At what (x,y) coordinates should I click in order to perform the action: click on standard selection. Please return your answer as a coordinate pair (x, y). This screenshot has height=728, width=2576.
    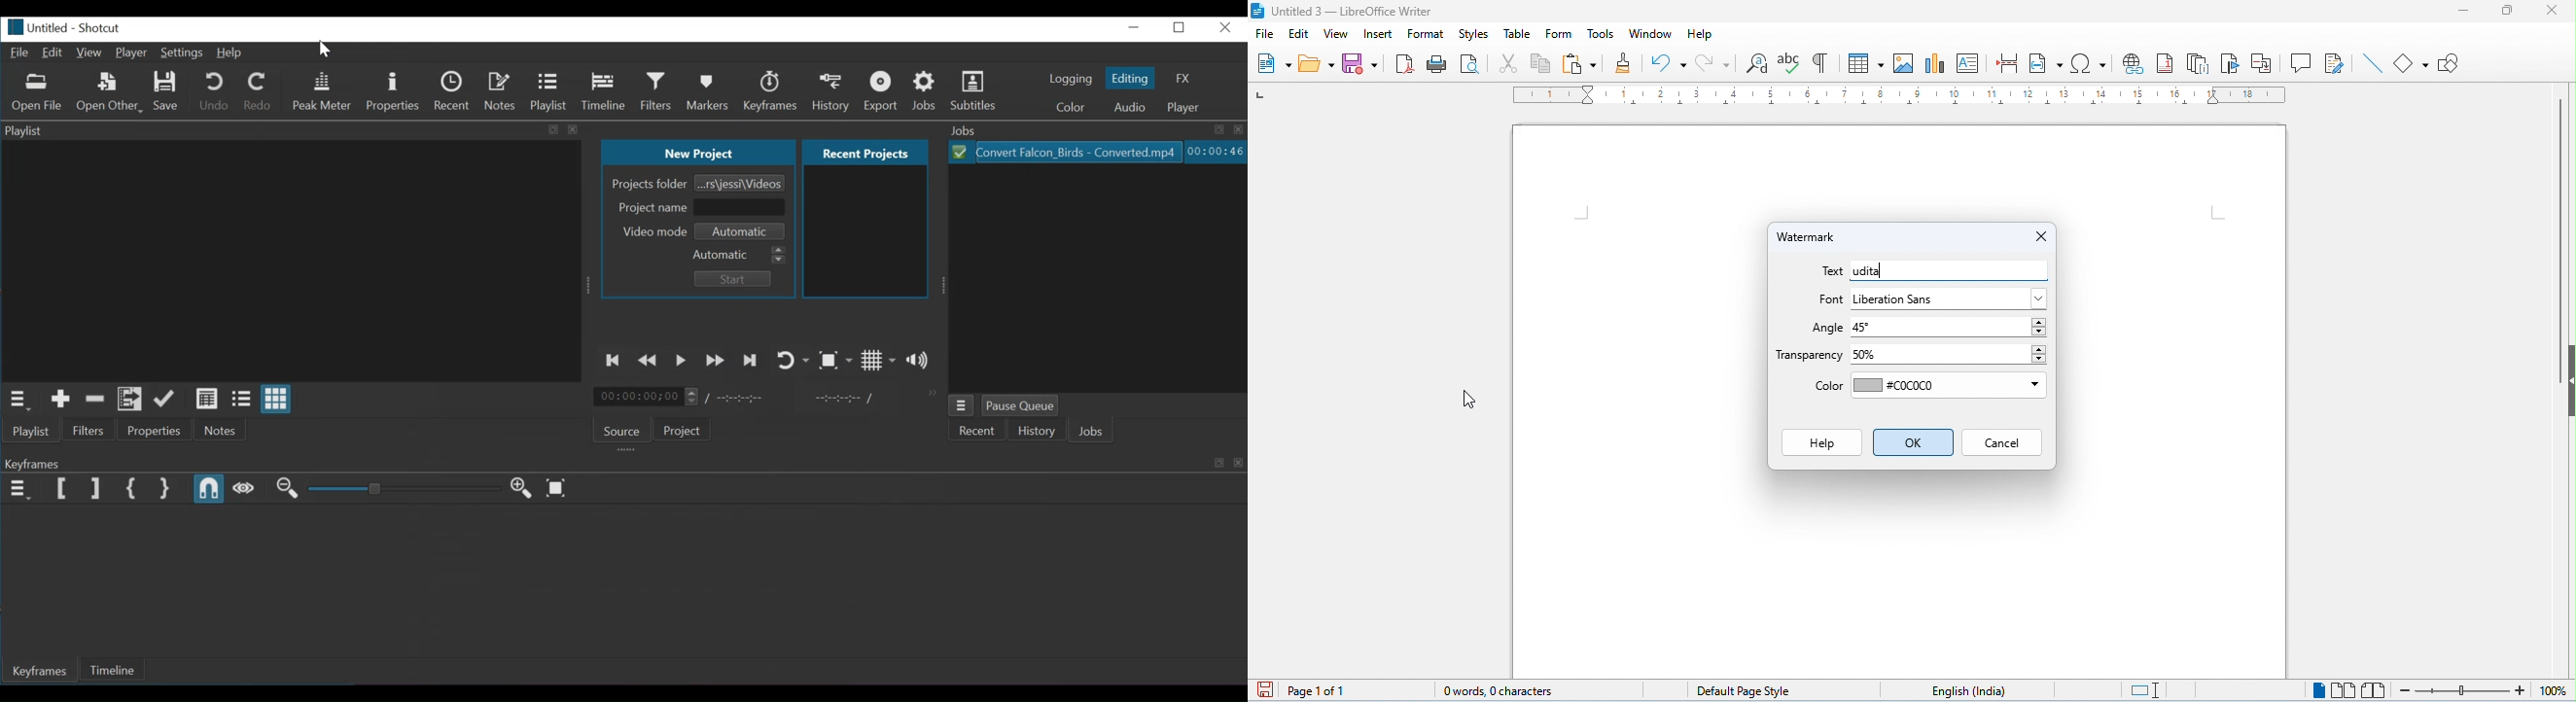
    Looking at the image, I should click on (2146, 691).